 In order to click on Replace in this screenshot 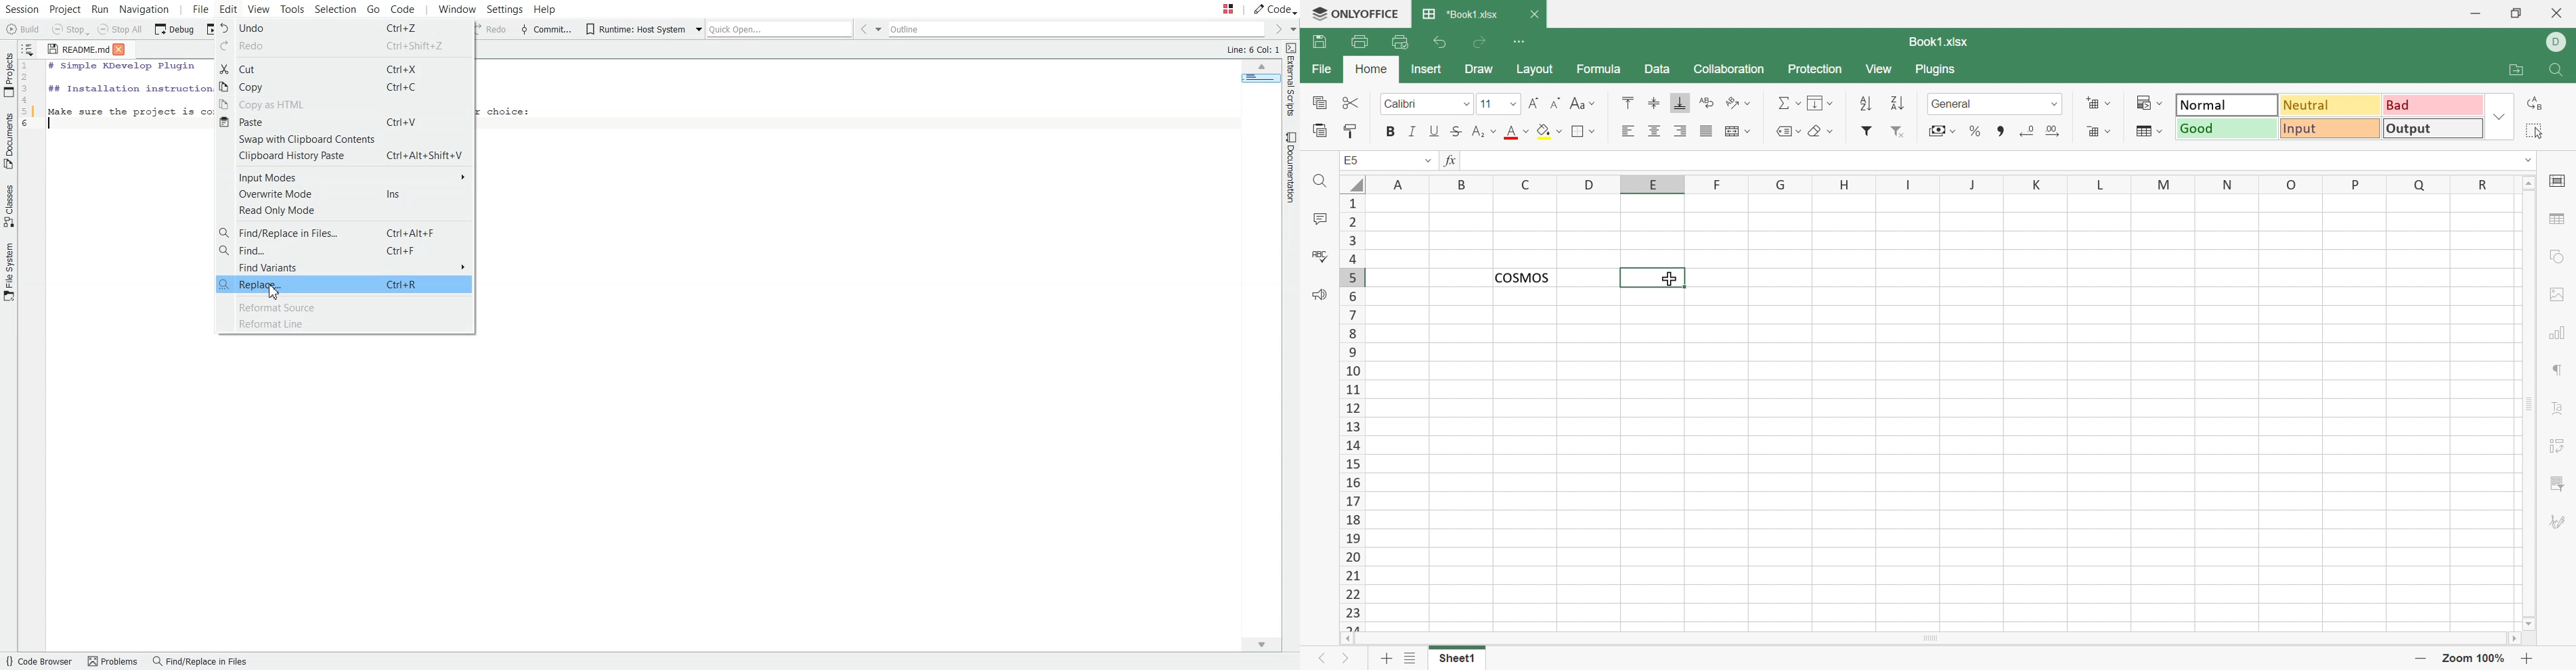, I will do `click(2535, 102)`.